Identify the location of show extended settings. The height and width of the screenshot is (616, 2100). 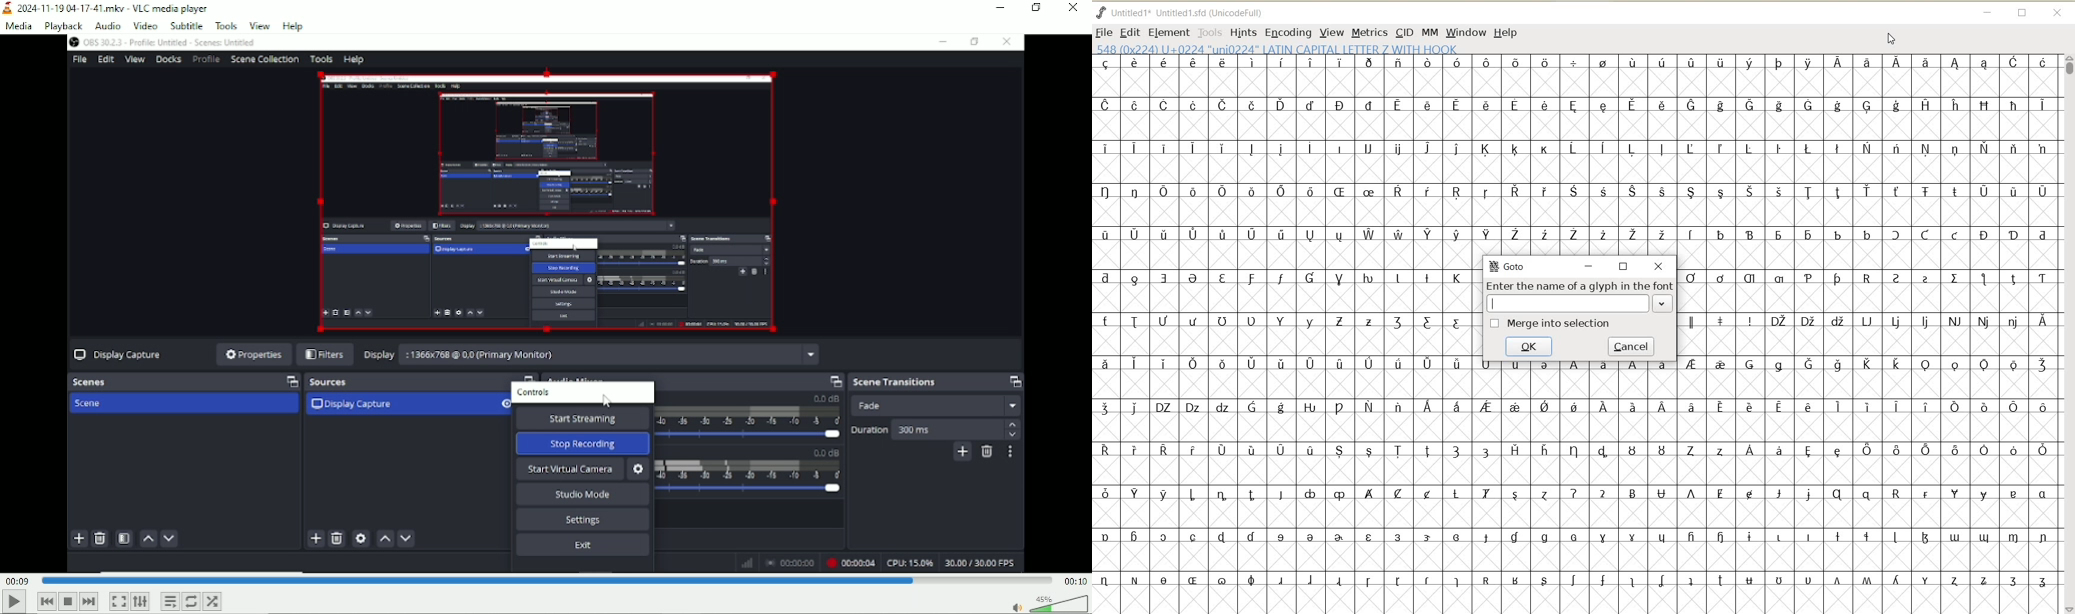
(141, 602).